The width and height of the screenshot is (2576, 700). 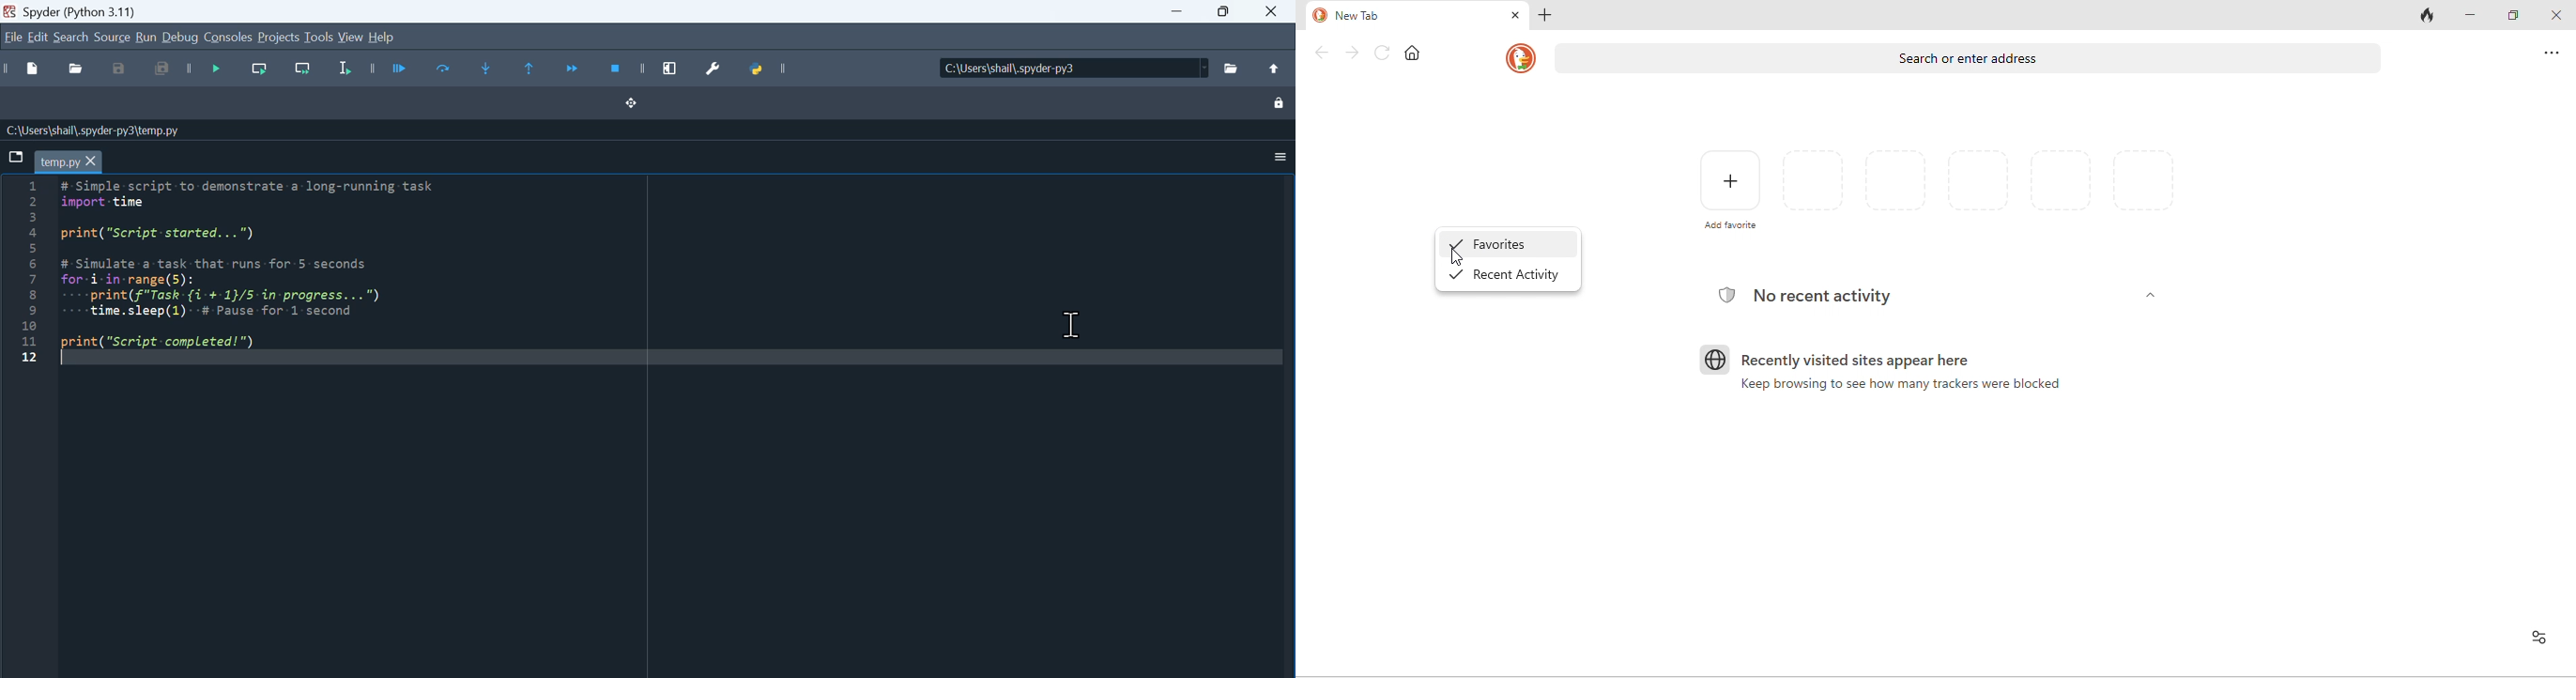 I want to click on duck duck go logo, so click(x=1319, y=16).